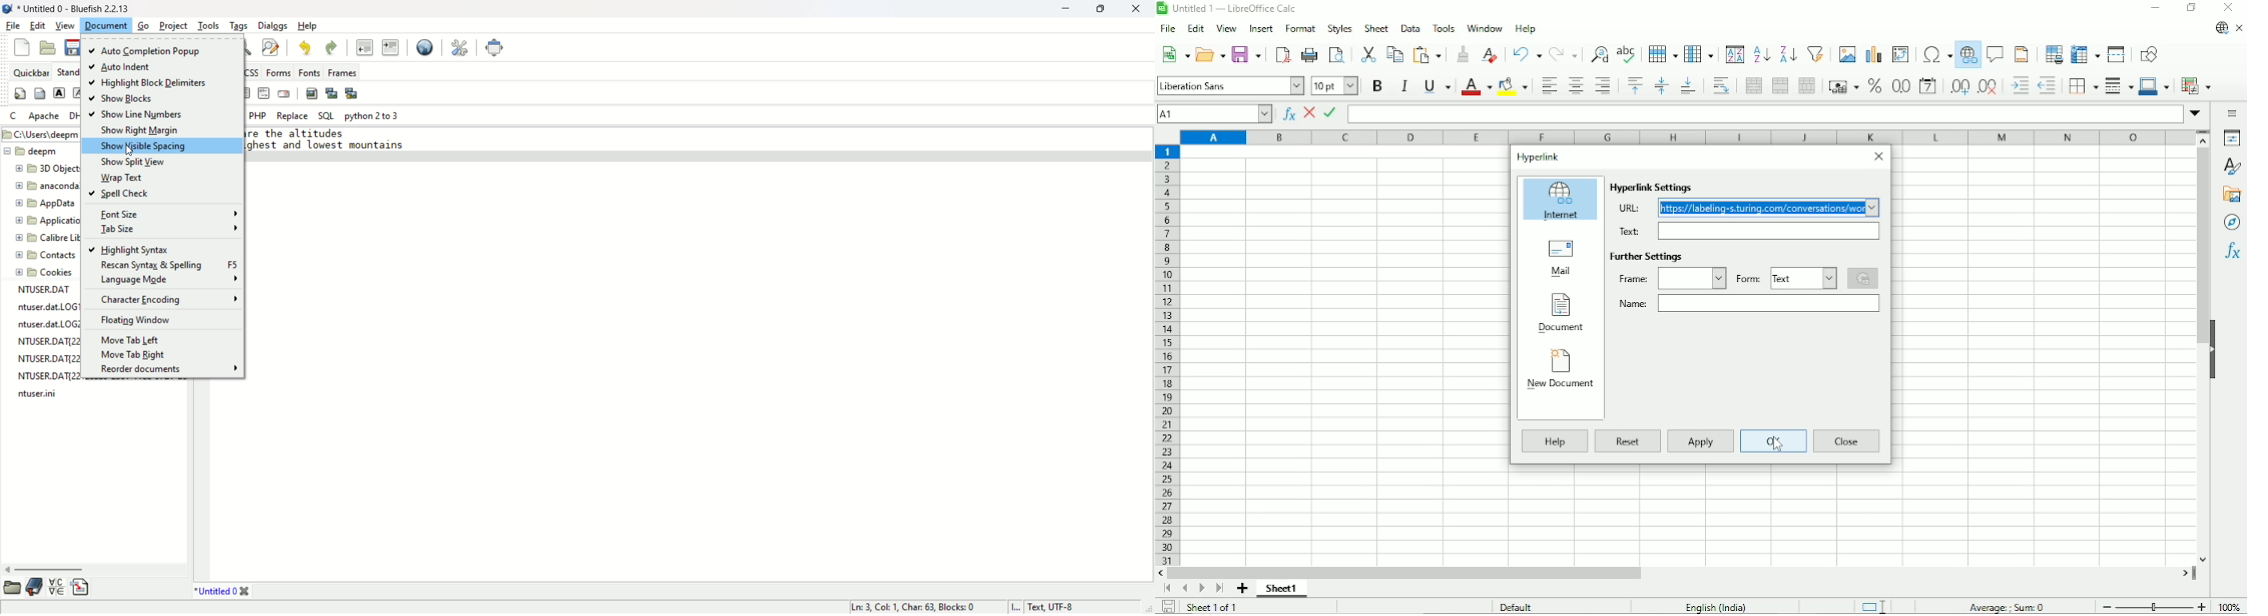  What do you see at coordinates (169, 297) in the screenshot?
I see `character encoding` at bounding box center [169, 297].